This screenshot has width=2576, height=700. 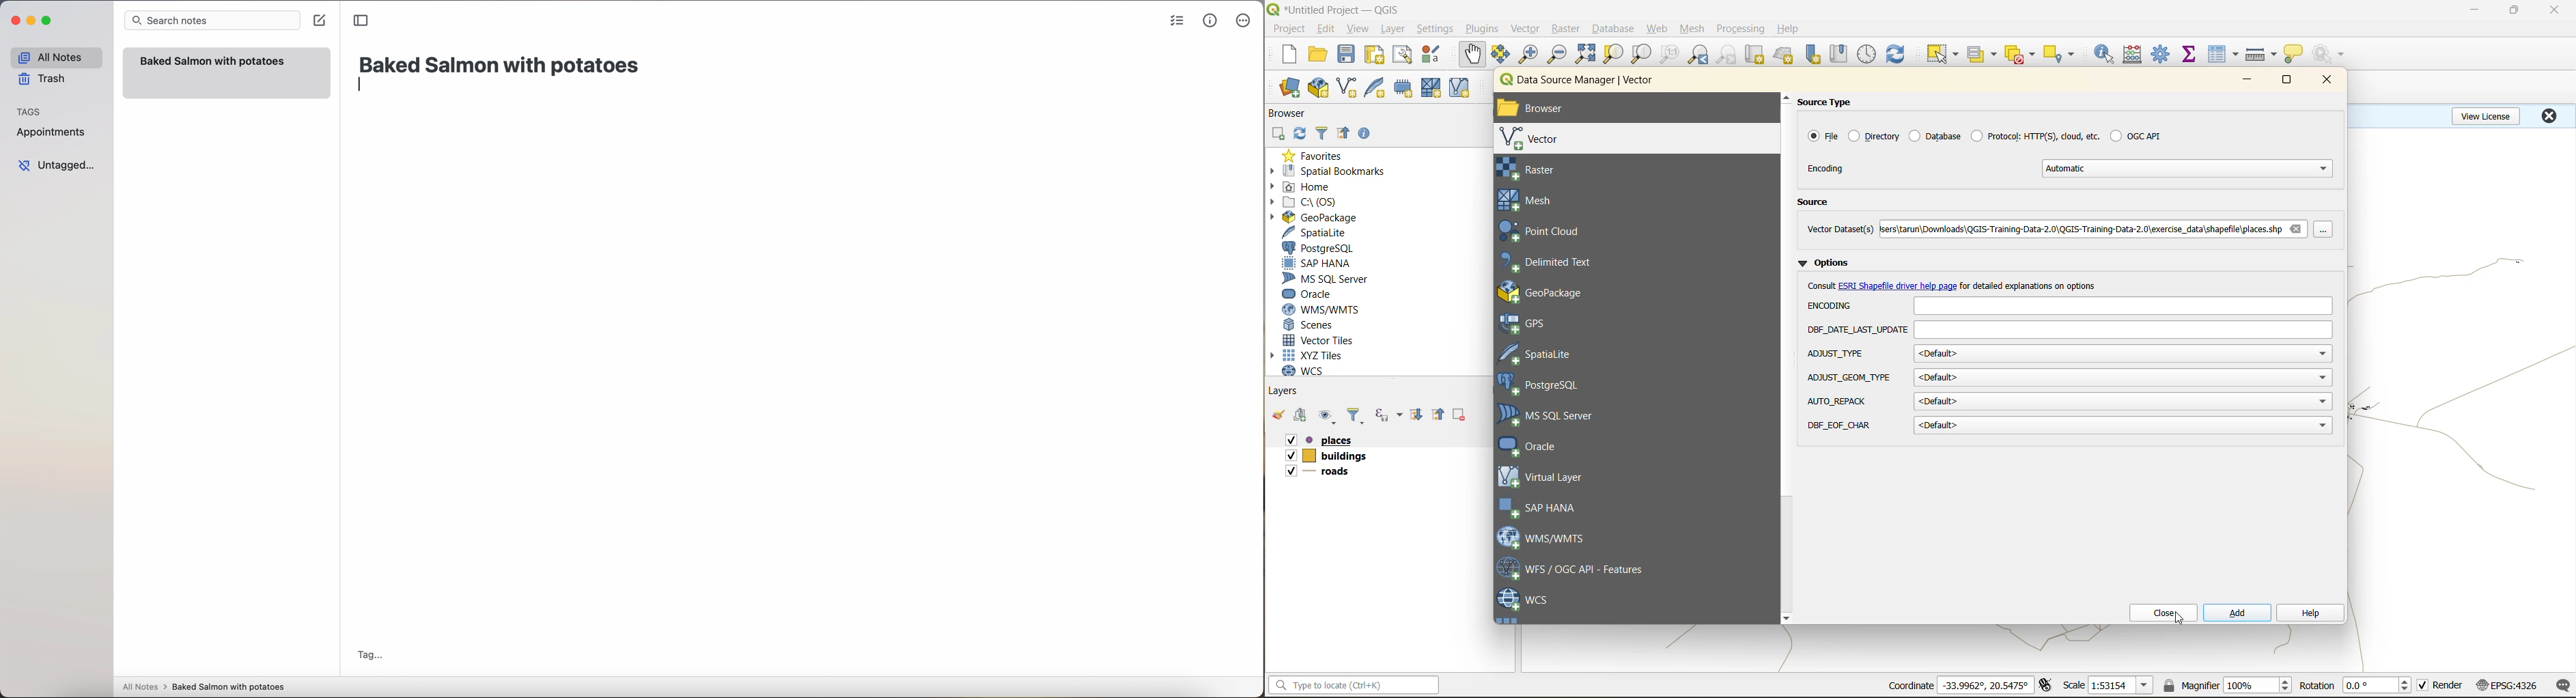 What do you see at coordinates (1524, 600) in the screenshot?
I see `wcs` at bounding box center [1524, 600].